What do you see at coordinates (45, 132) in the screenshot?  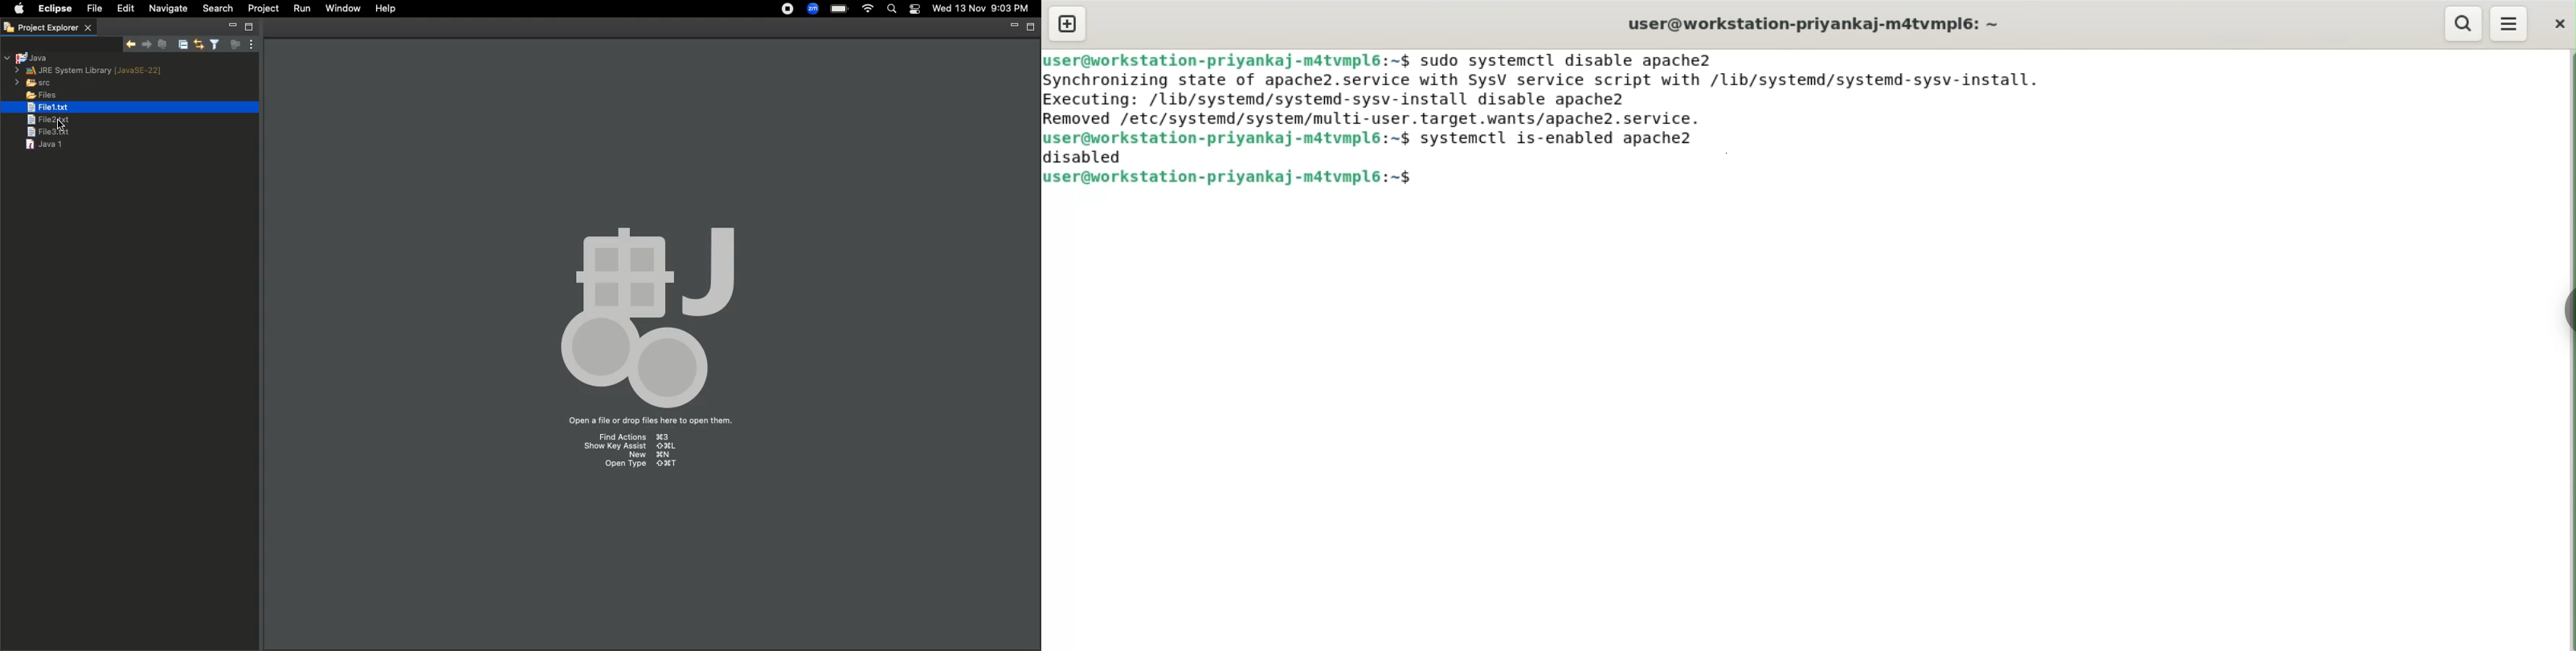 I see `File 3.text` at bounding box center [45, 132].